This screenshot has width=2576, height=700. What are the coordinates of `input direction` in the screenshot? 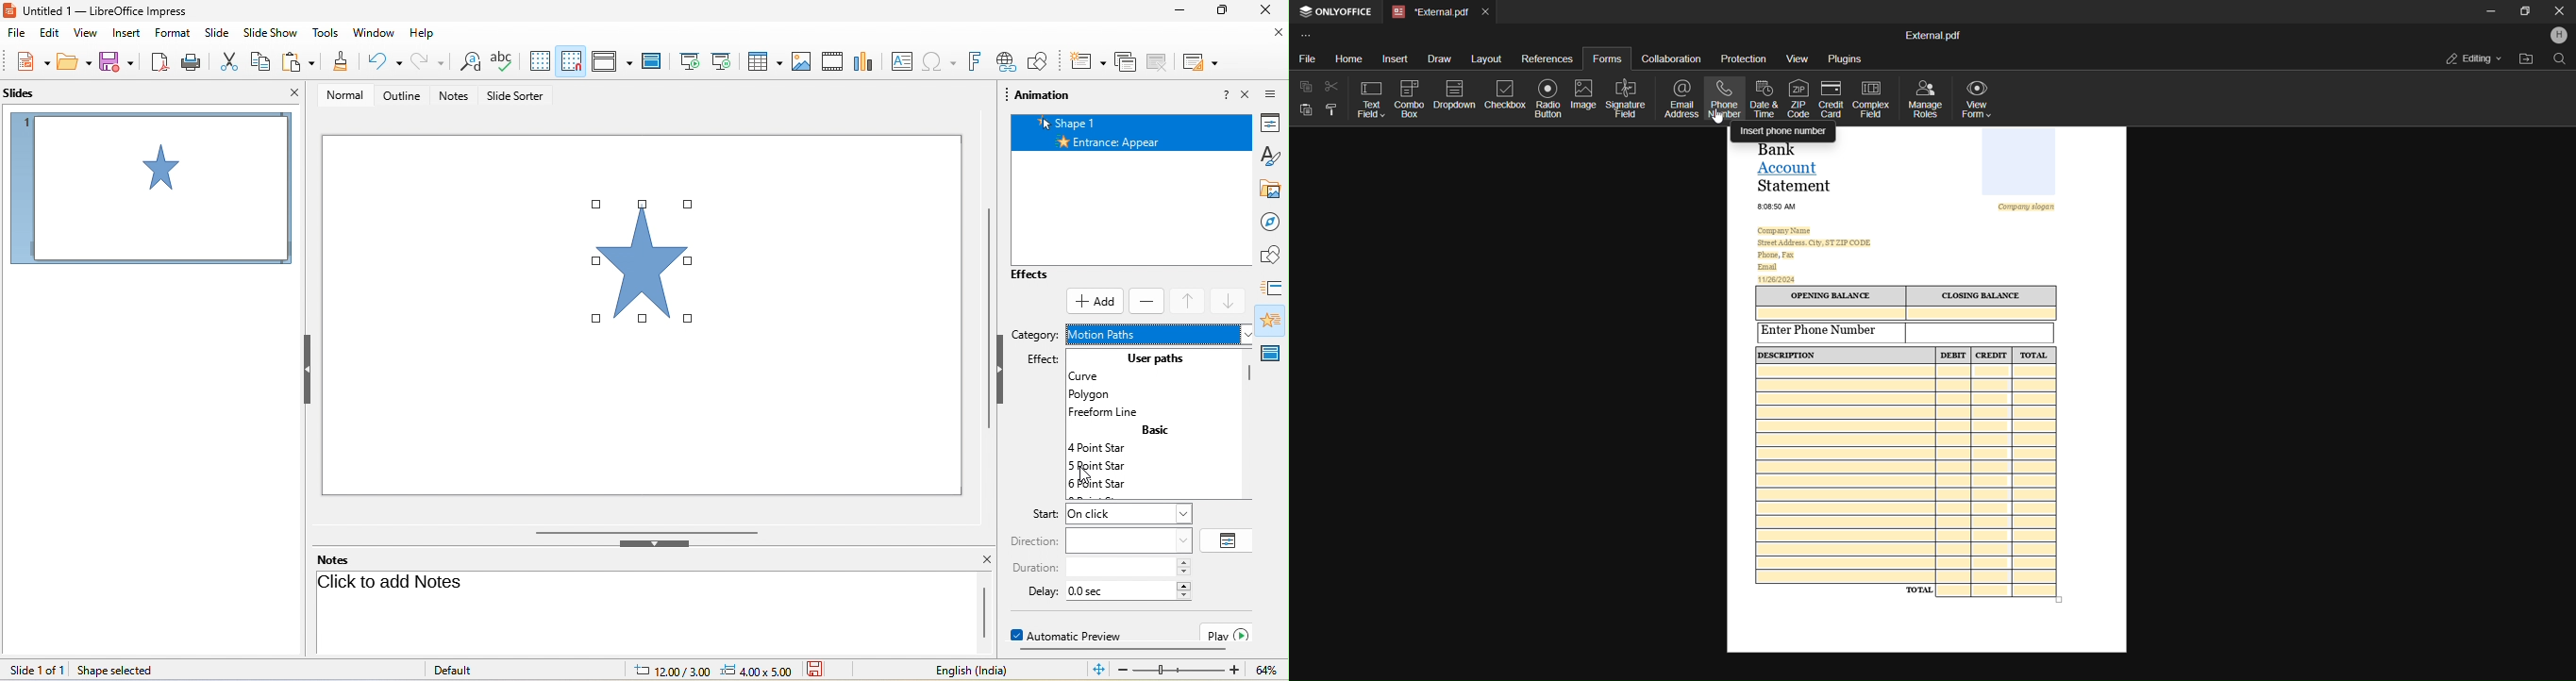 It's located at (1129, 540).